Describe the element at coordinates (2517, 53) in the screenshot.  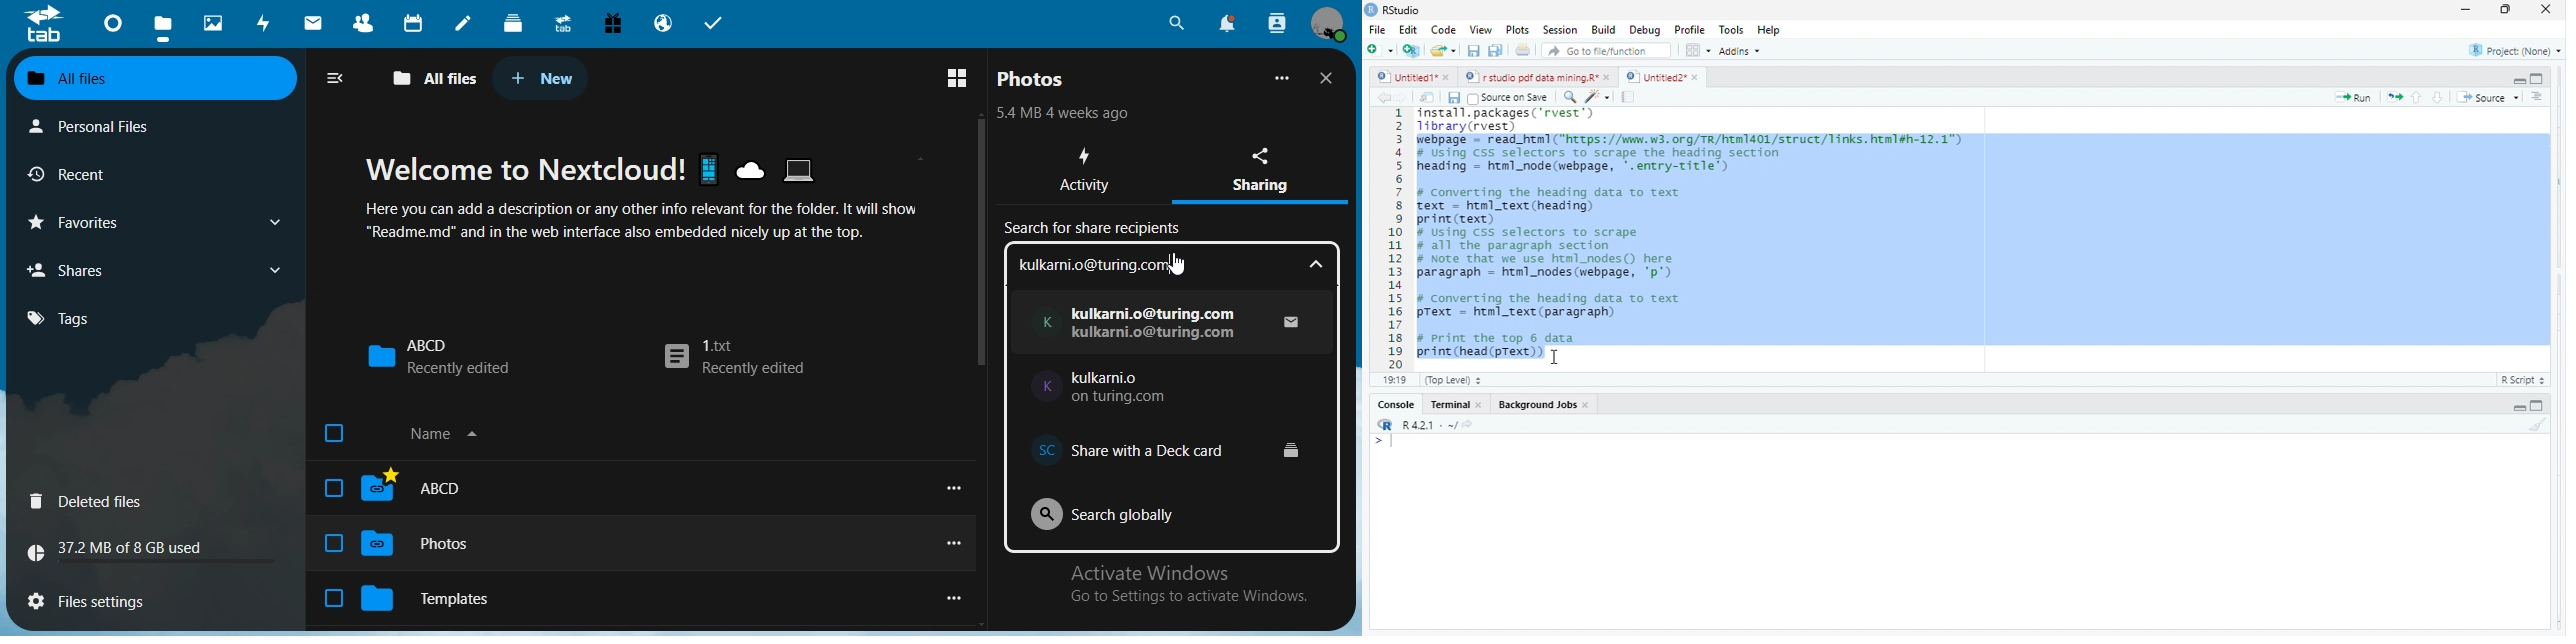
I see ` project: (None)` at that location.